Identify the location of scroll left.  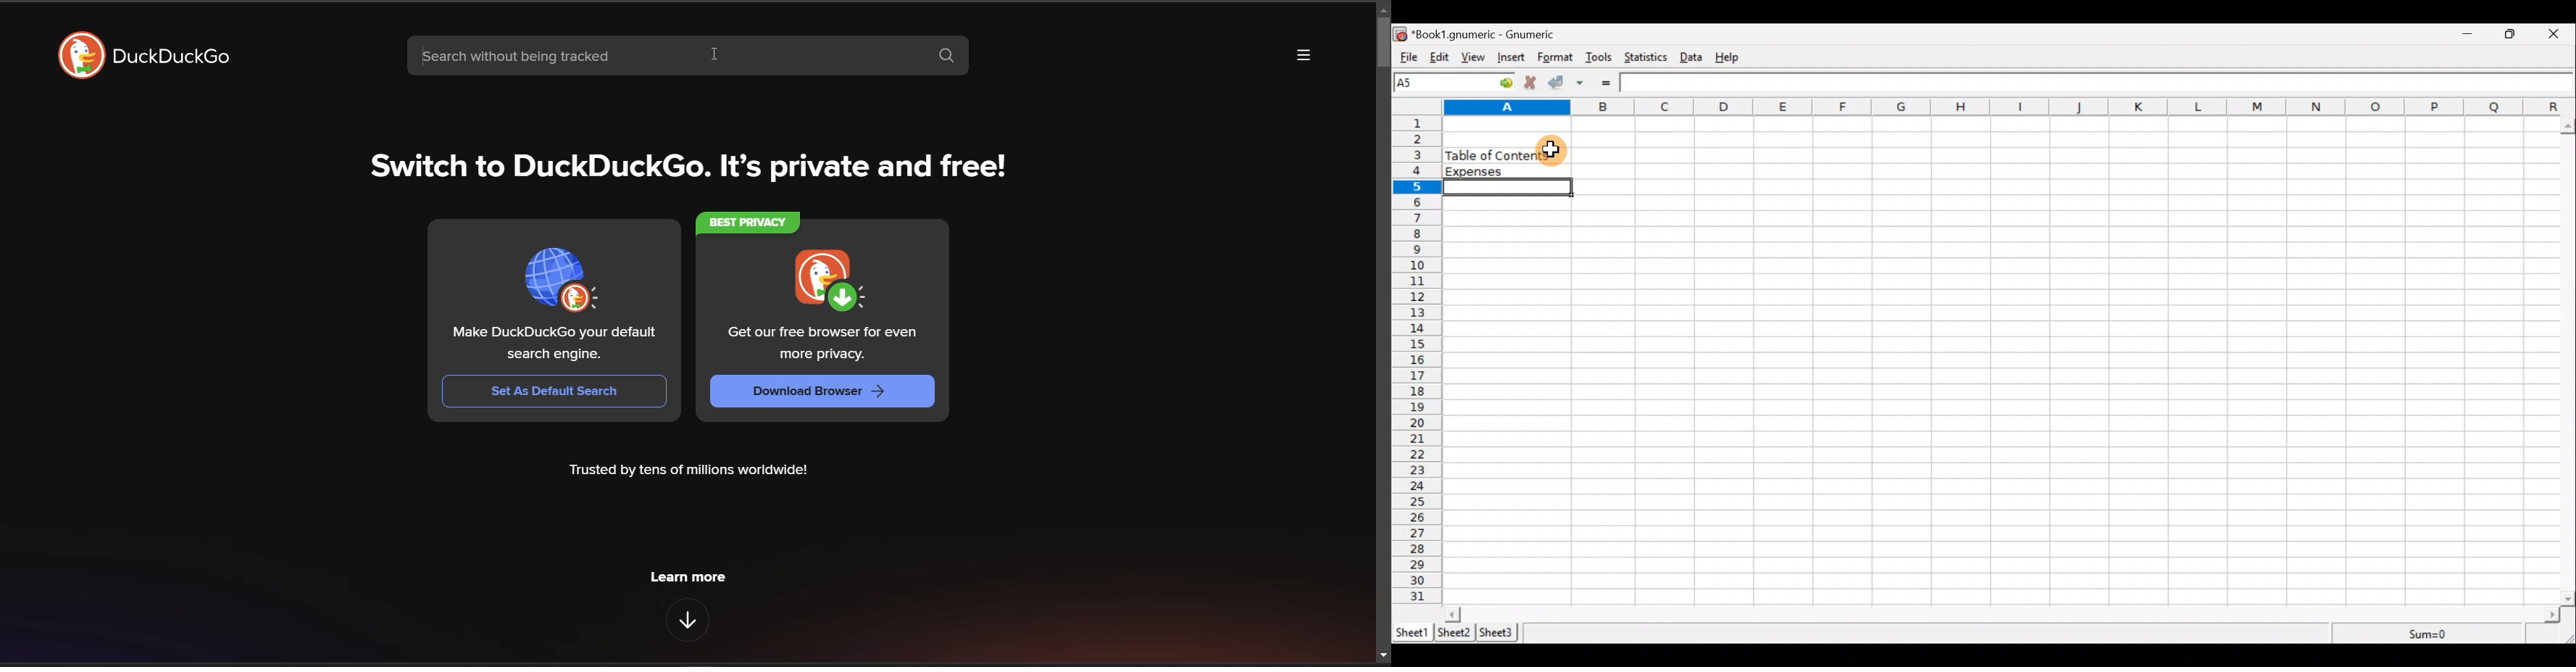
(1452, 614).